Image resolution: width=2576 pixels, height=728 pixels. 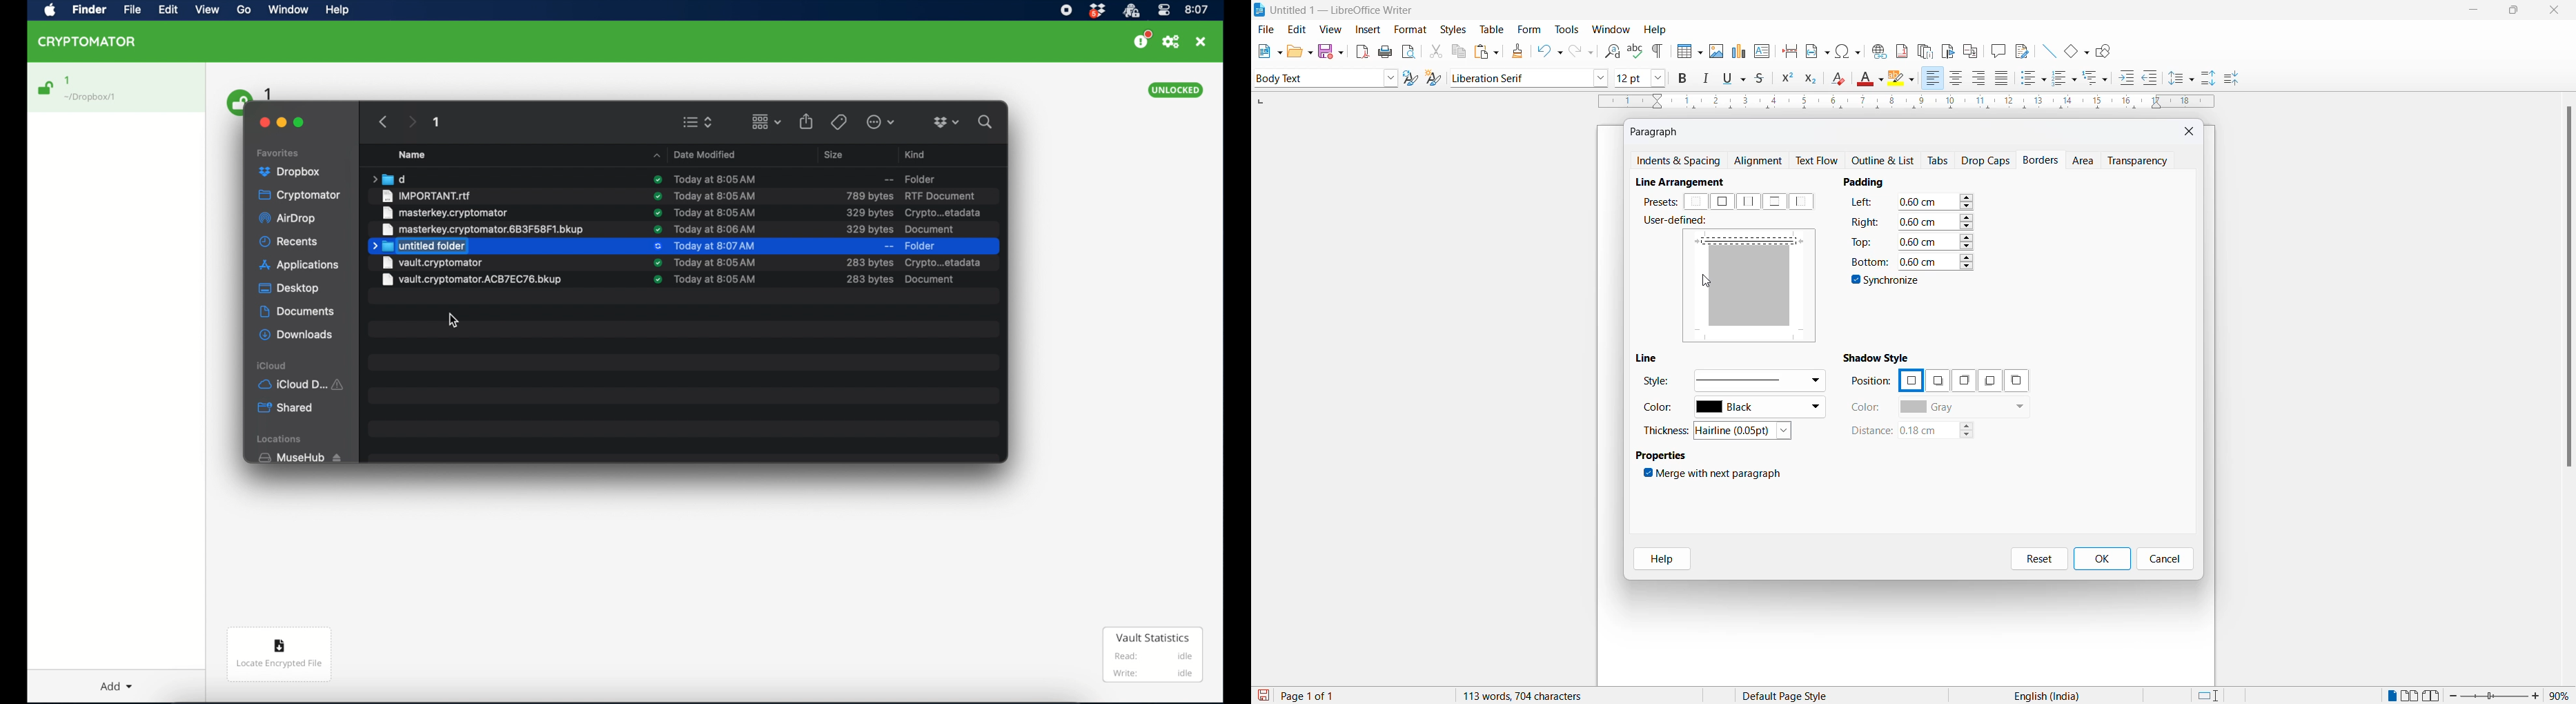 What do you see at coordinates (1790, 696) in the screenshot?
I see `page style` at bounding box center [1790, 696].